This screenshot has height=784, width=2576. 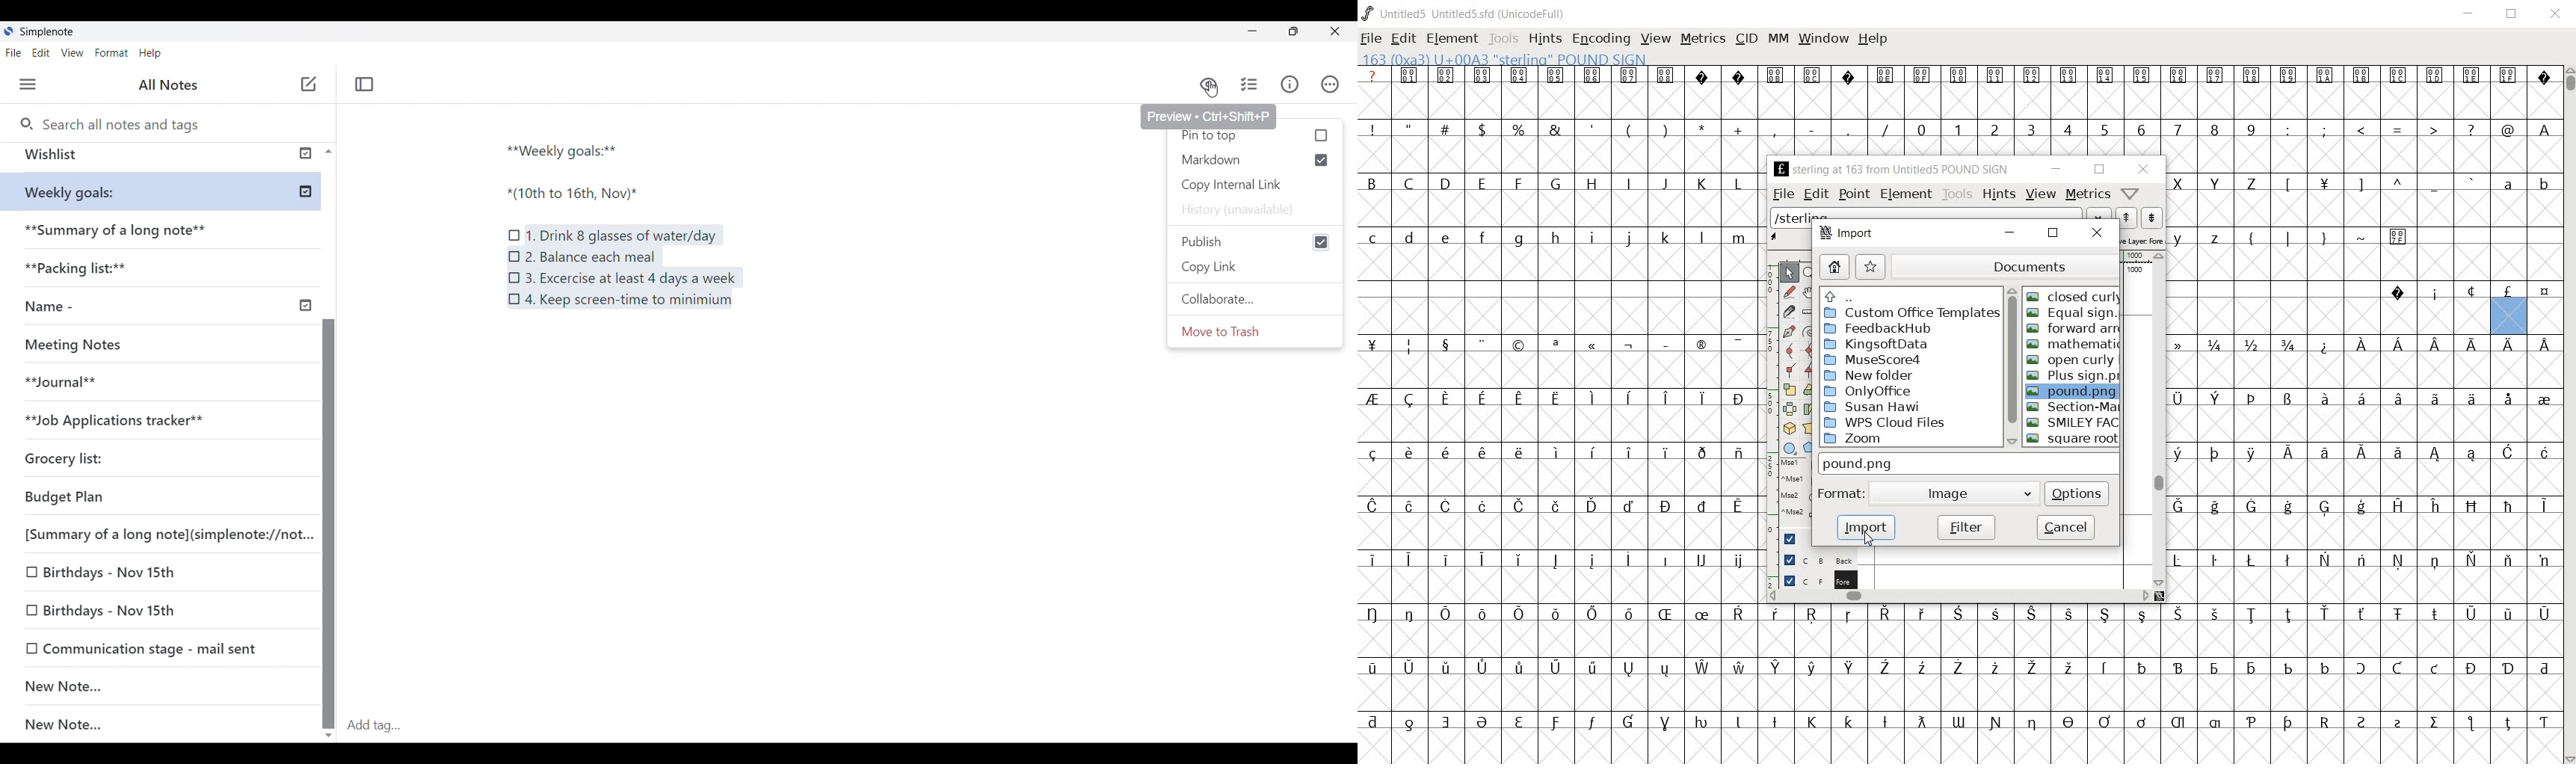 What do you see at coordinates (2544, 614) in the screenshot?
I see `Symbol` at bounding box center [2544, 614].